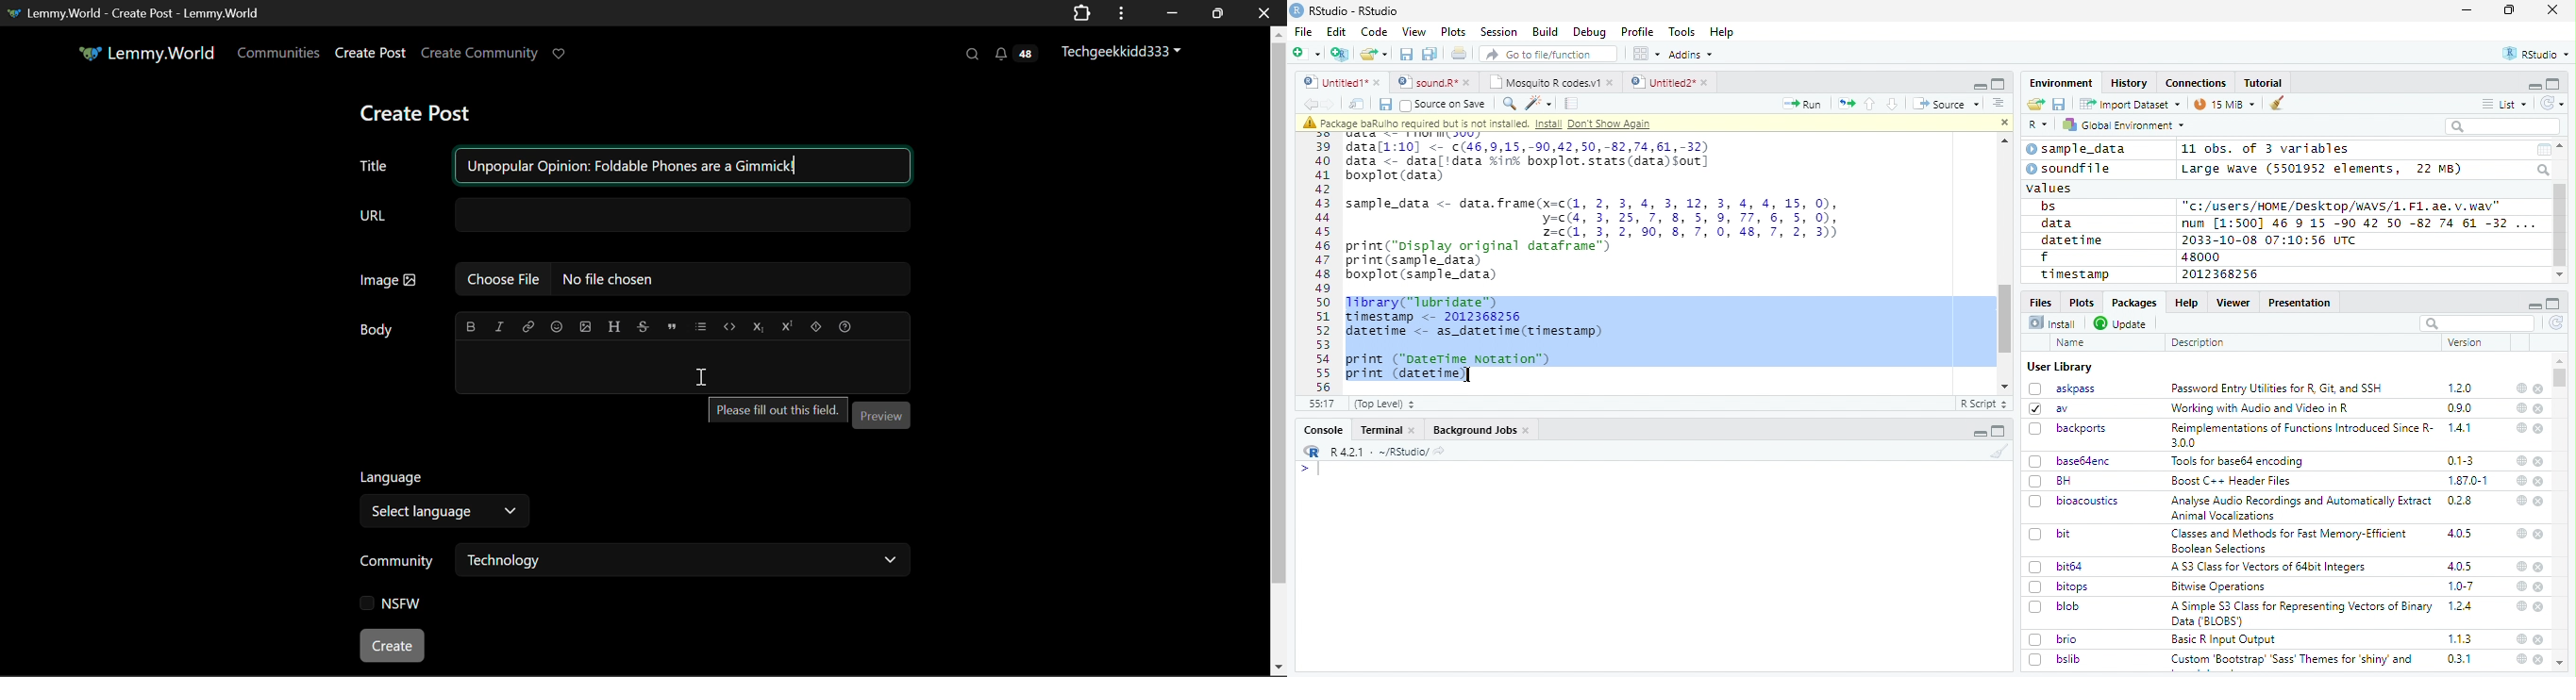 This screenshot has height=700, width=2576. Describe the element at coordinates (2519, 500) in the screenshot. I see `help` at that location.